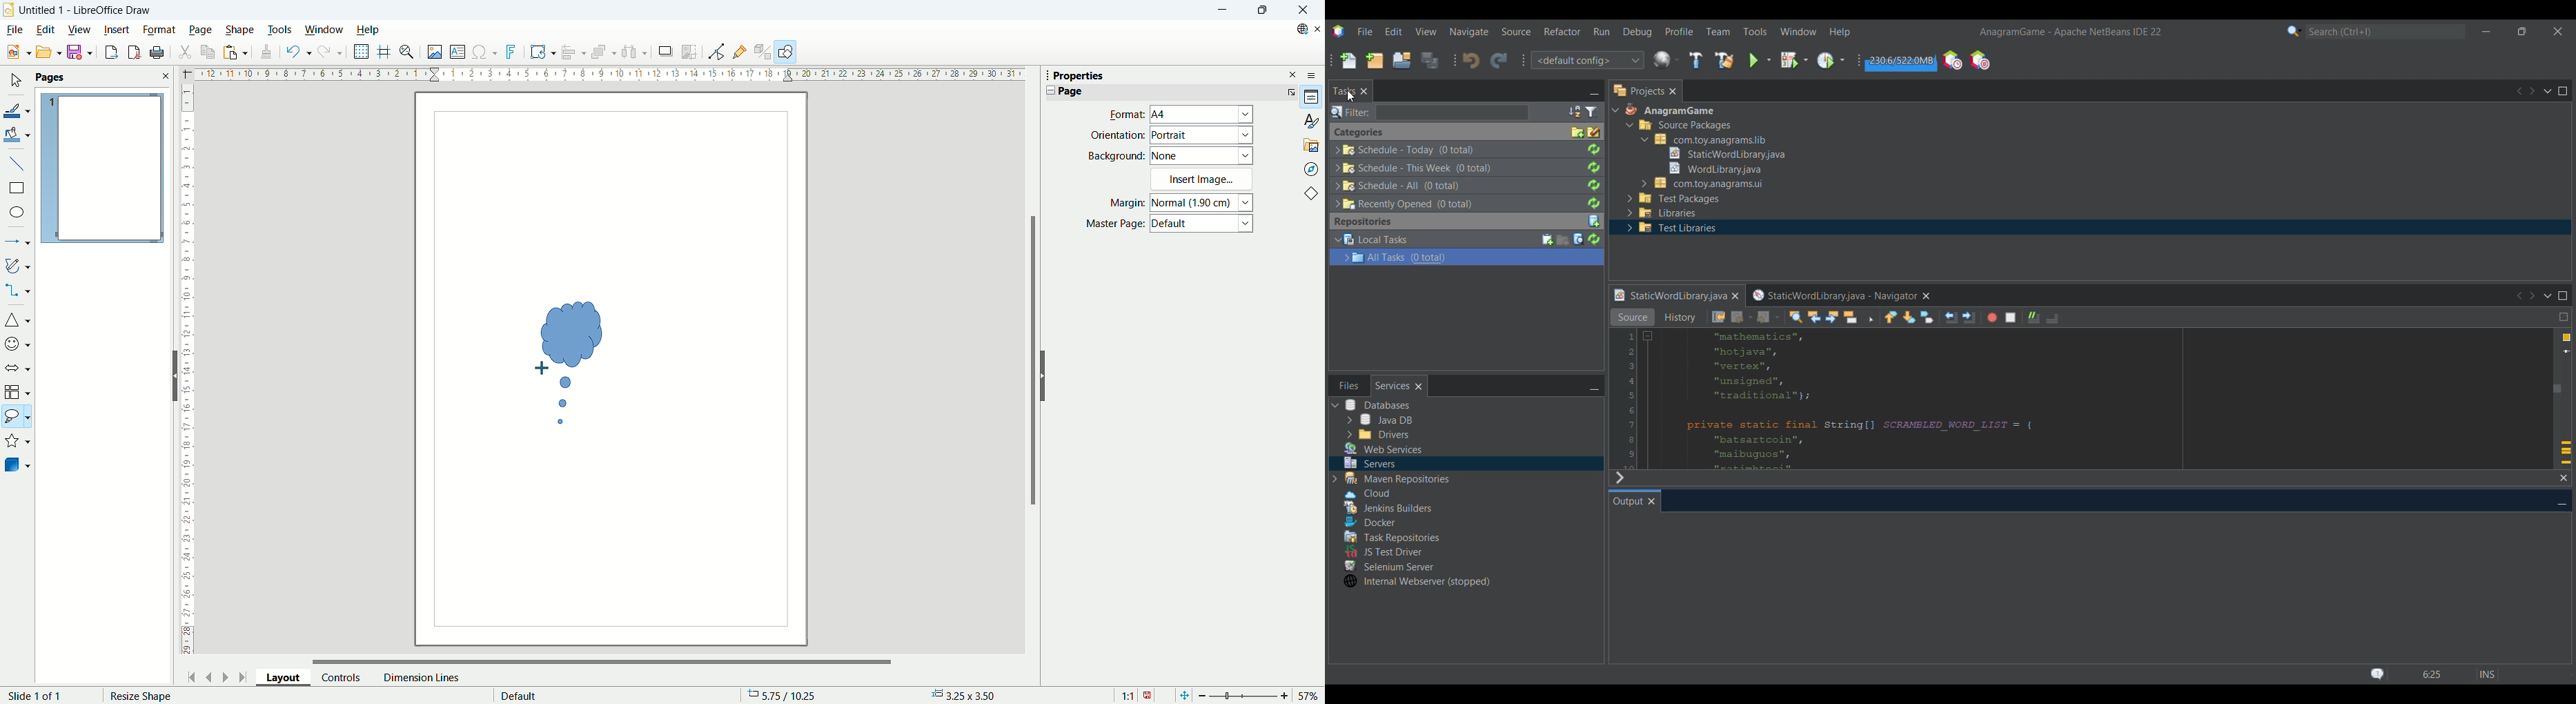 This screenshot has height=728, width=2576. I want to click on basic shapes, so click(17, 322).